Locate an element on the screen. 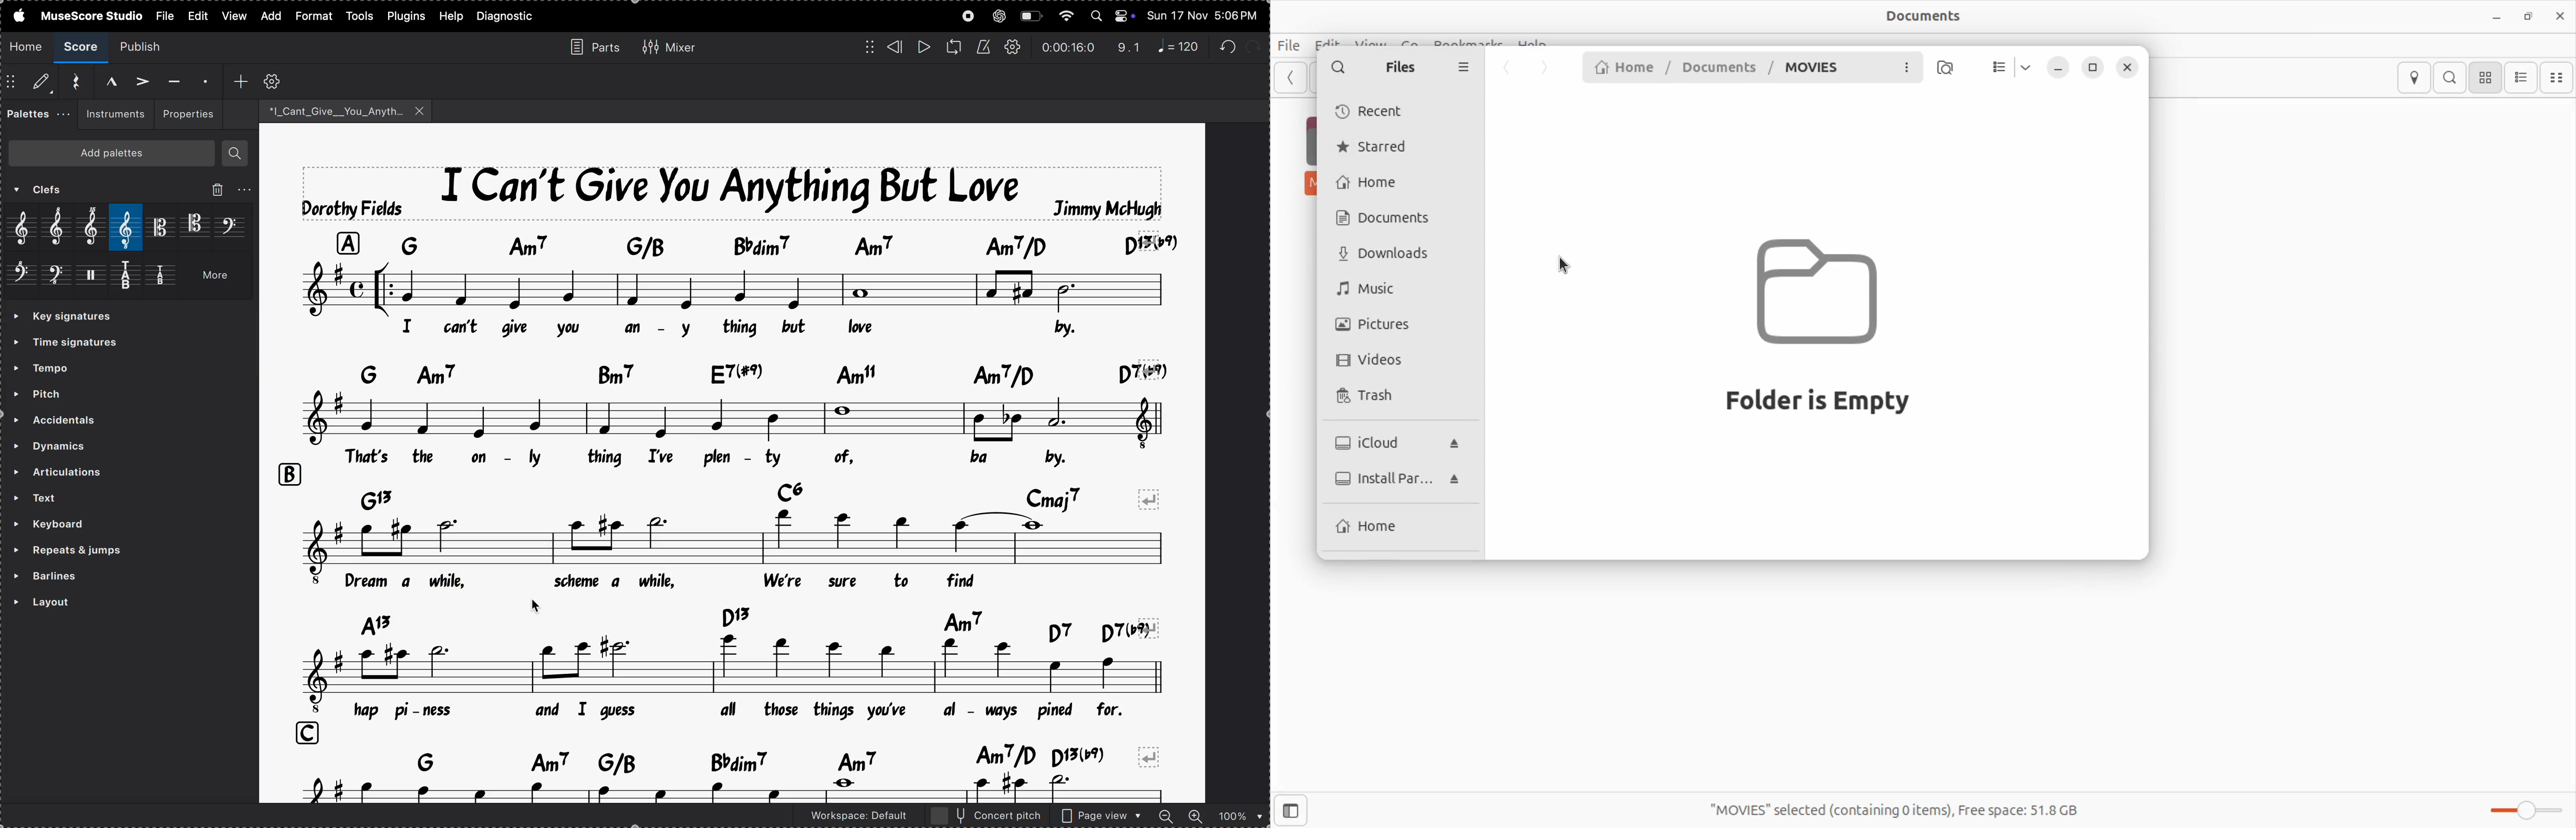 The width and height of the screenshot is (2576, 840). time and date is located at coordinates (1205, 13).